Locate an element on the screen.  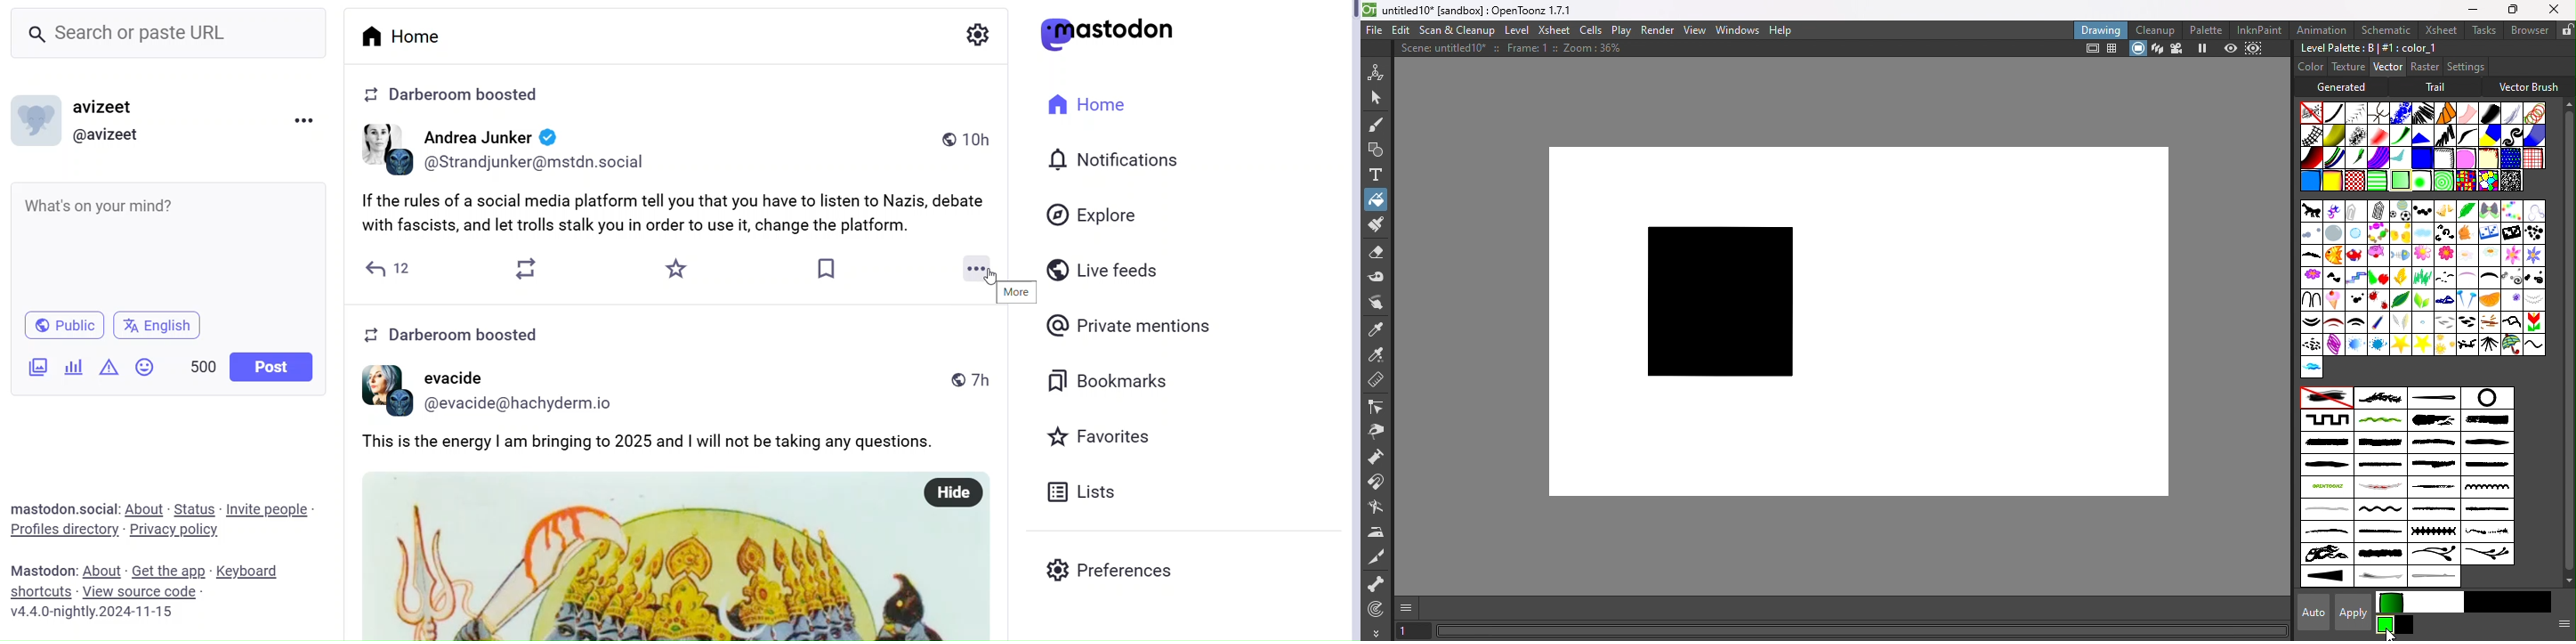
ladybird is located at coordinates (2378, 300).